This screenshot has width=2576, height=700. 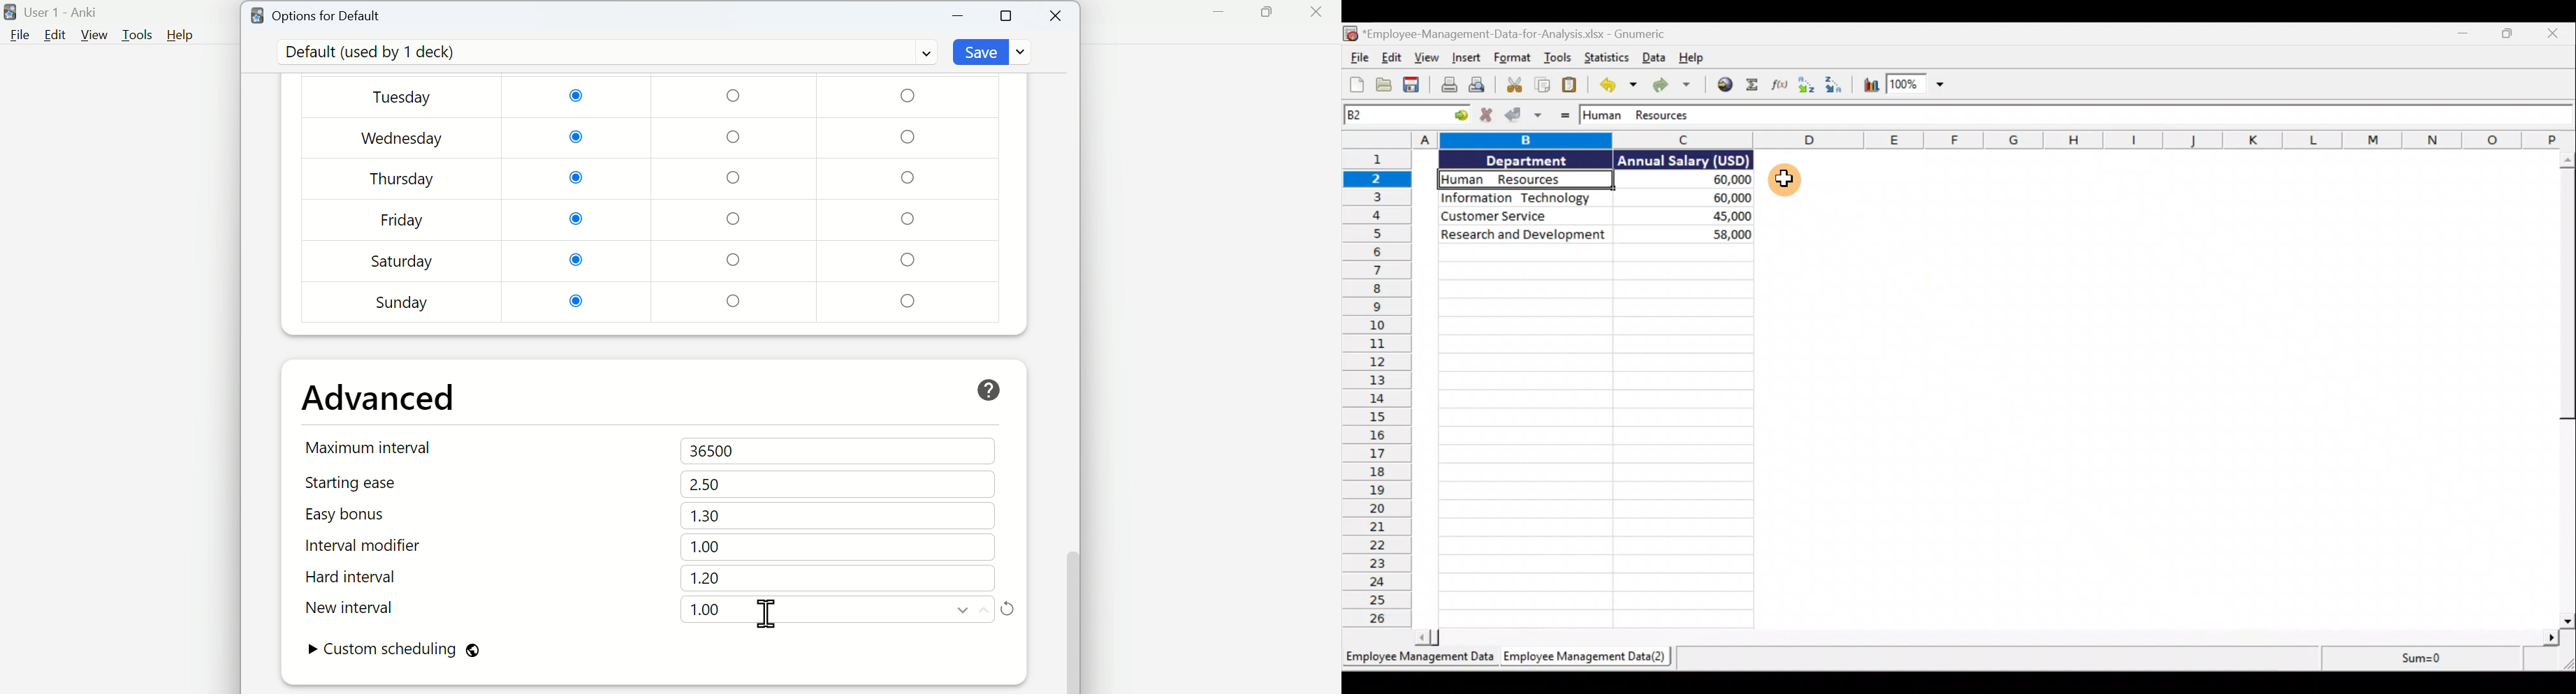 I want to click on Statistics, so click(x=1607, y=58).